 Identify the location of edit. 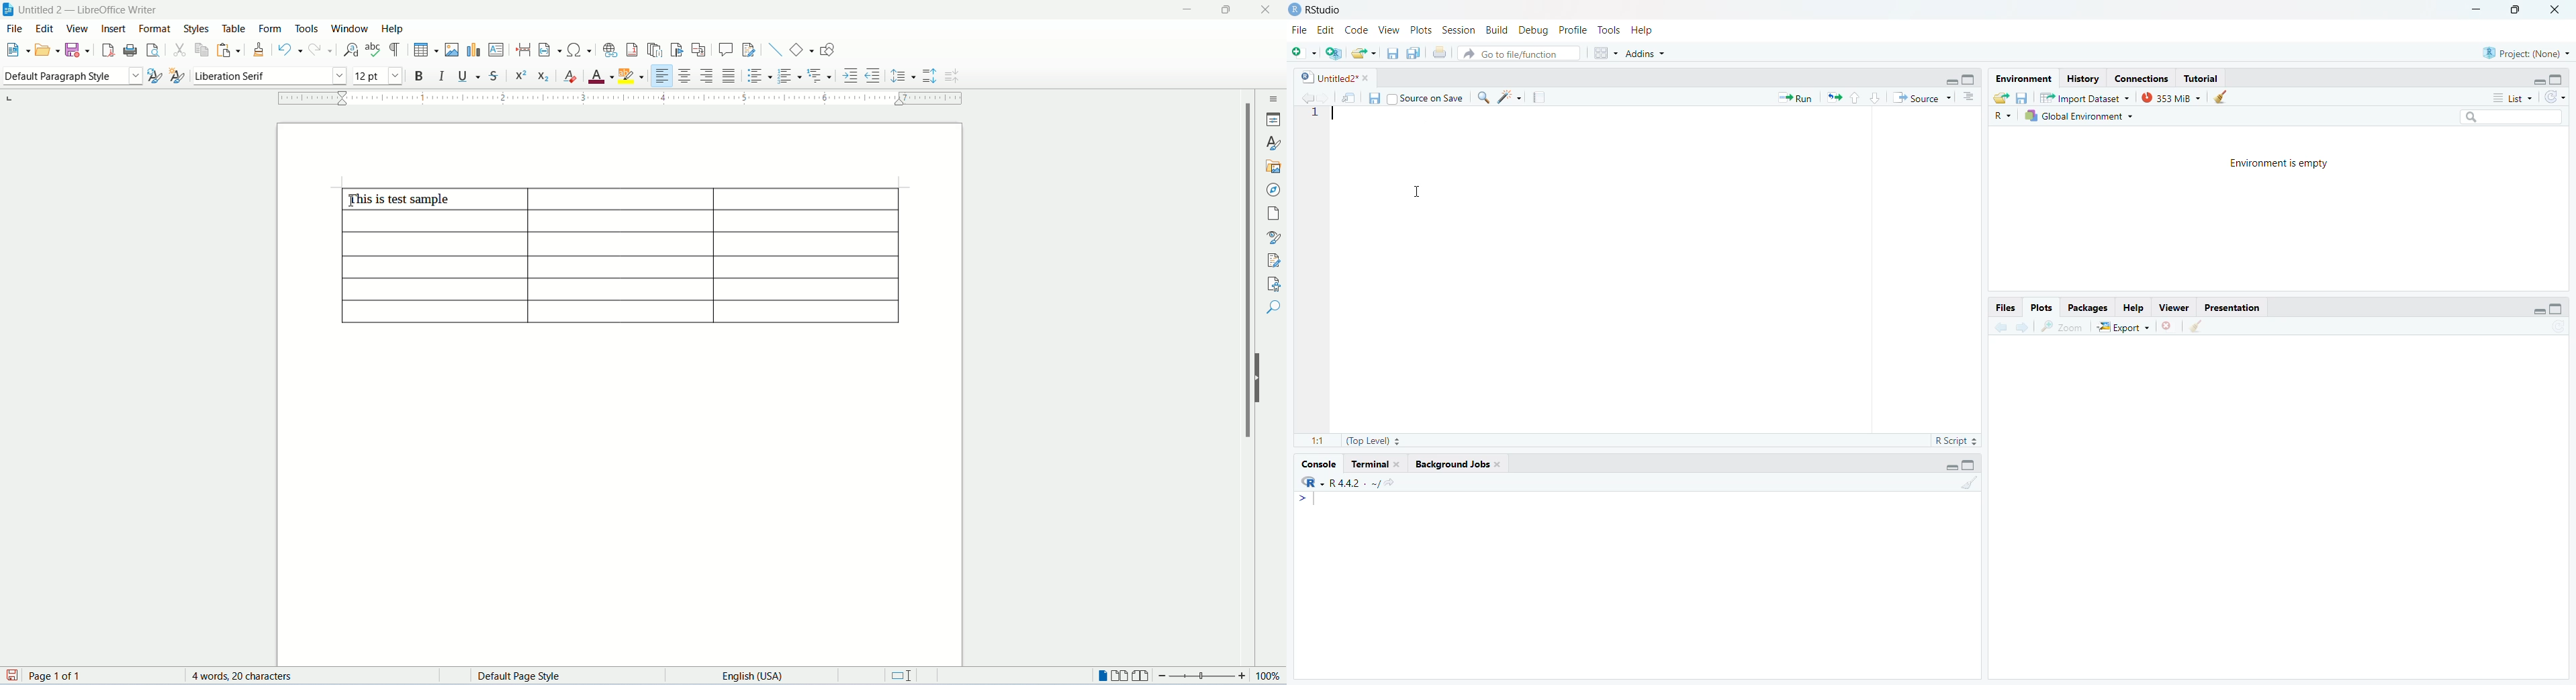
(46, 28).